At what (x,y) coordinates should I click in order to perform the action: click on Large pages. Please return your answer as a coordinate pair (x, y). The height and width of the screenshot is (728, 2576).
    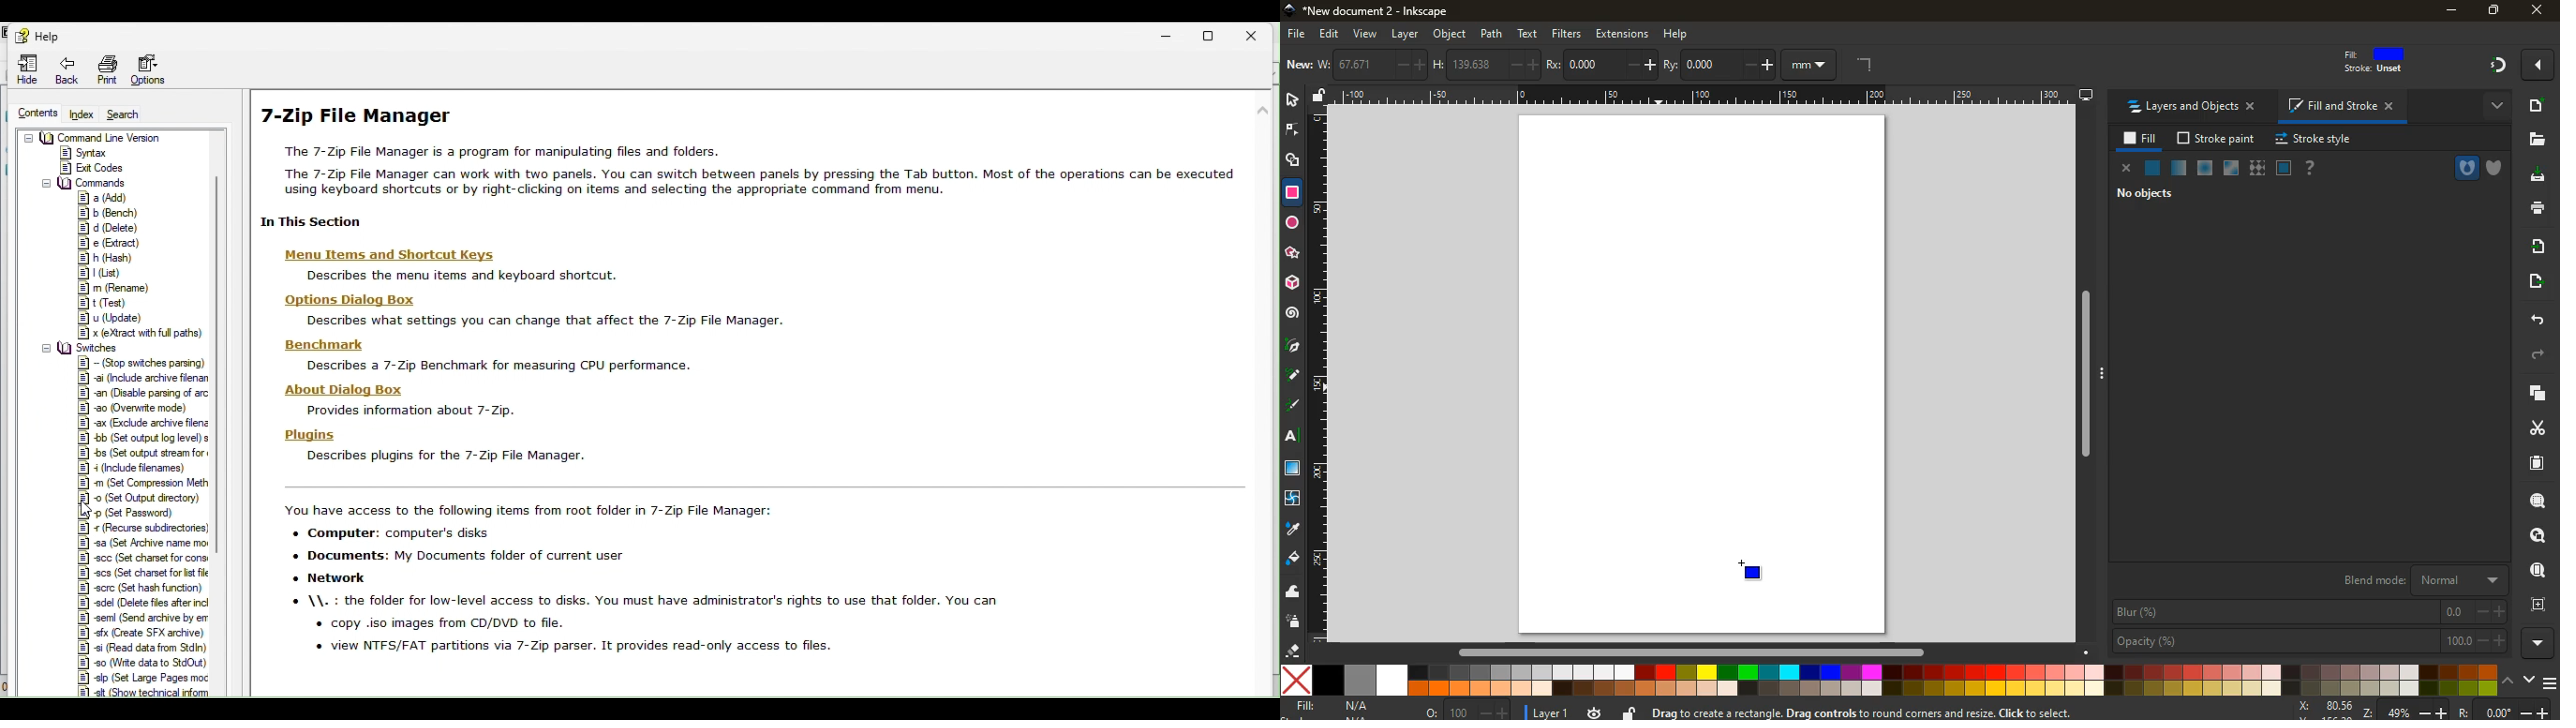
    Looking at the image, I should click on (146, 679).